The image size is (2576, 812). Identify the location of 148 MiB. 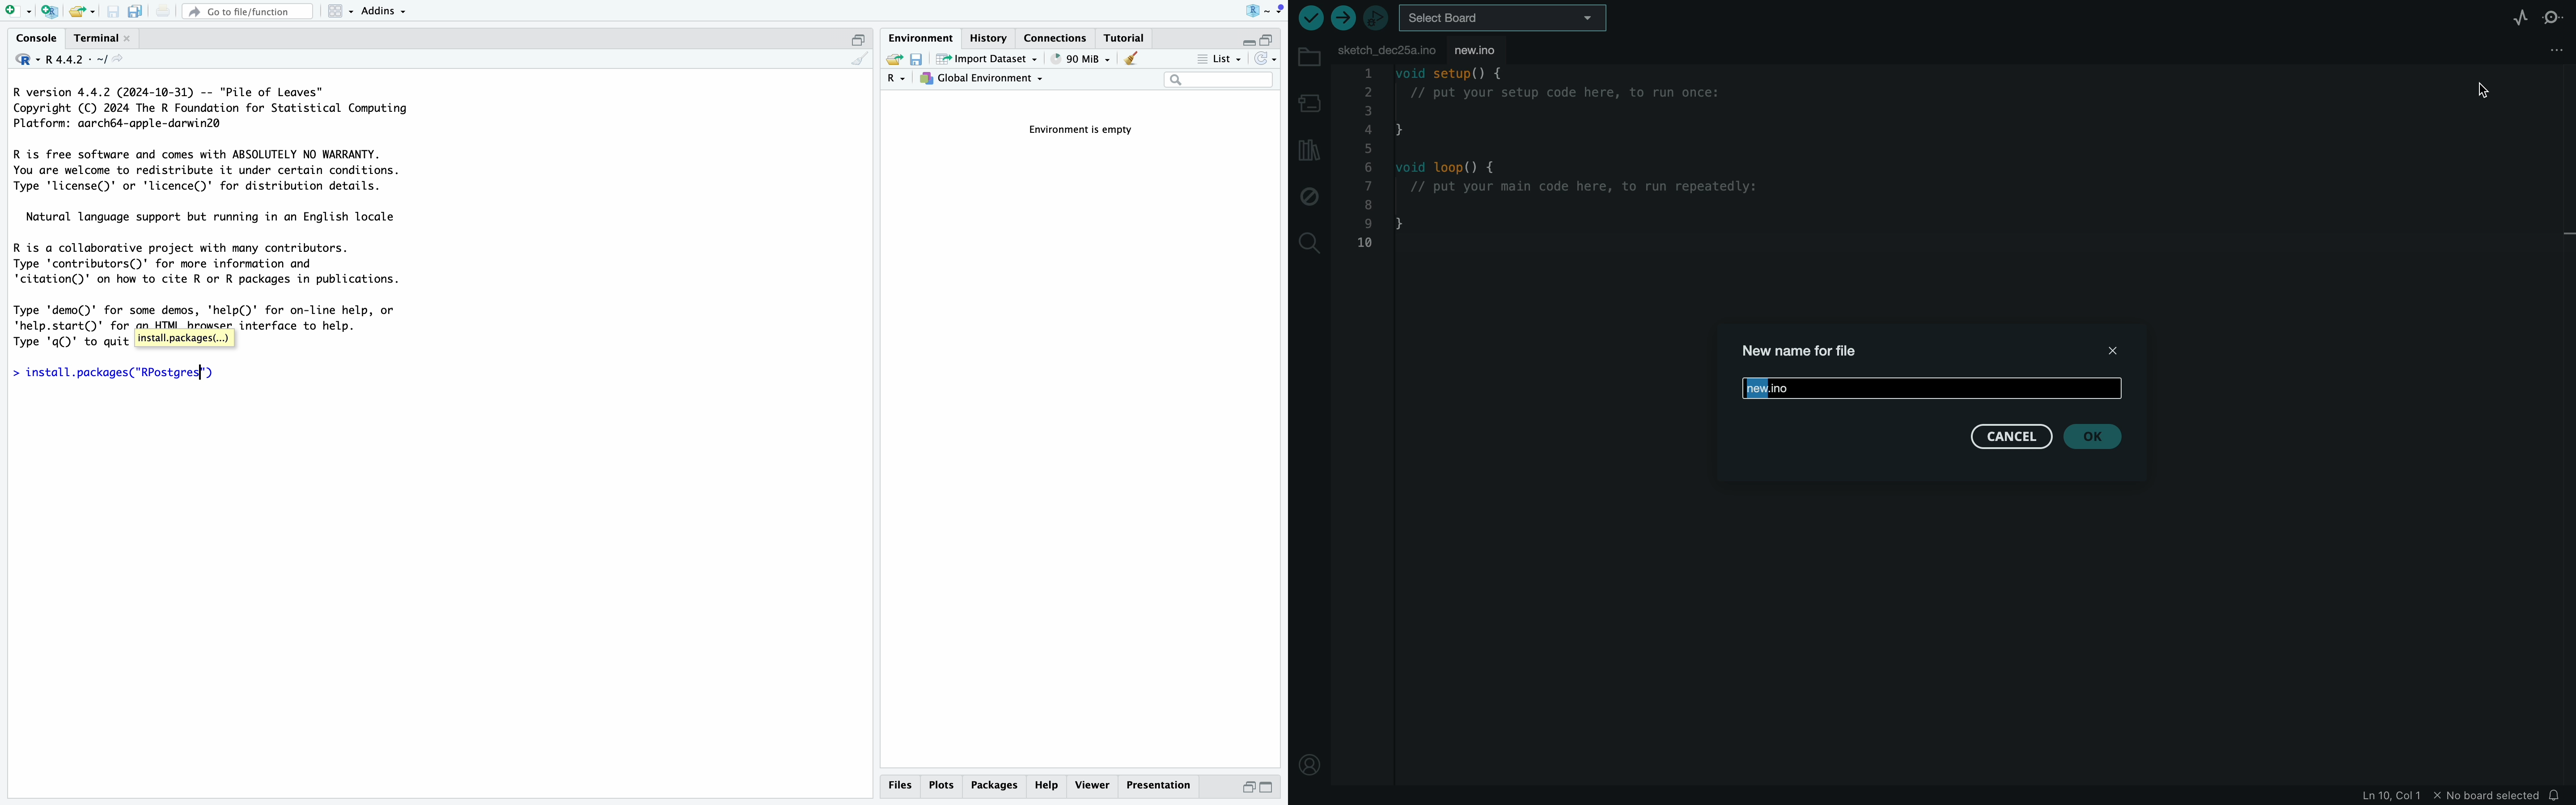
(1084, 59).